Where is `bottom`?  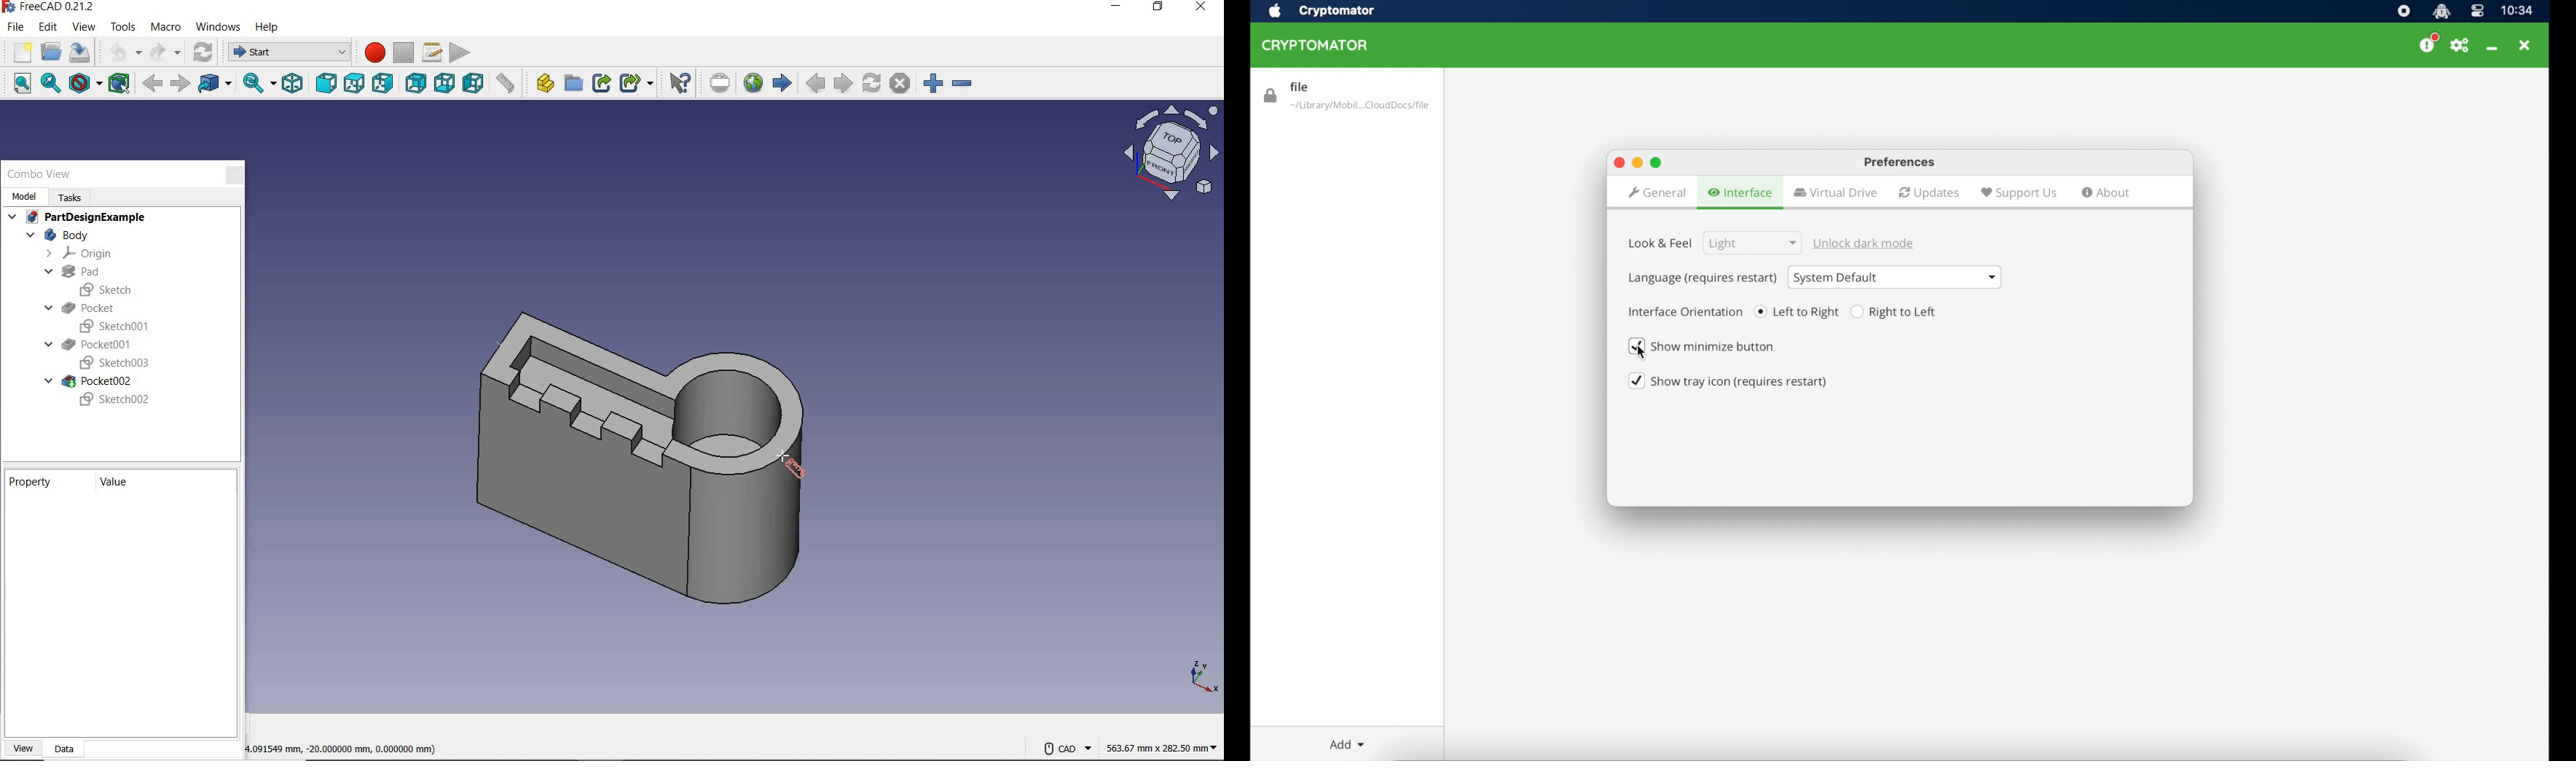 bottom is located at coordinates (444, 85).